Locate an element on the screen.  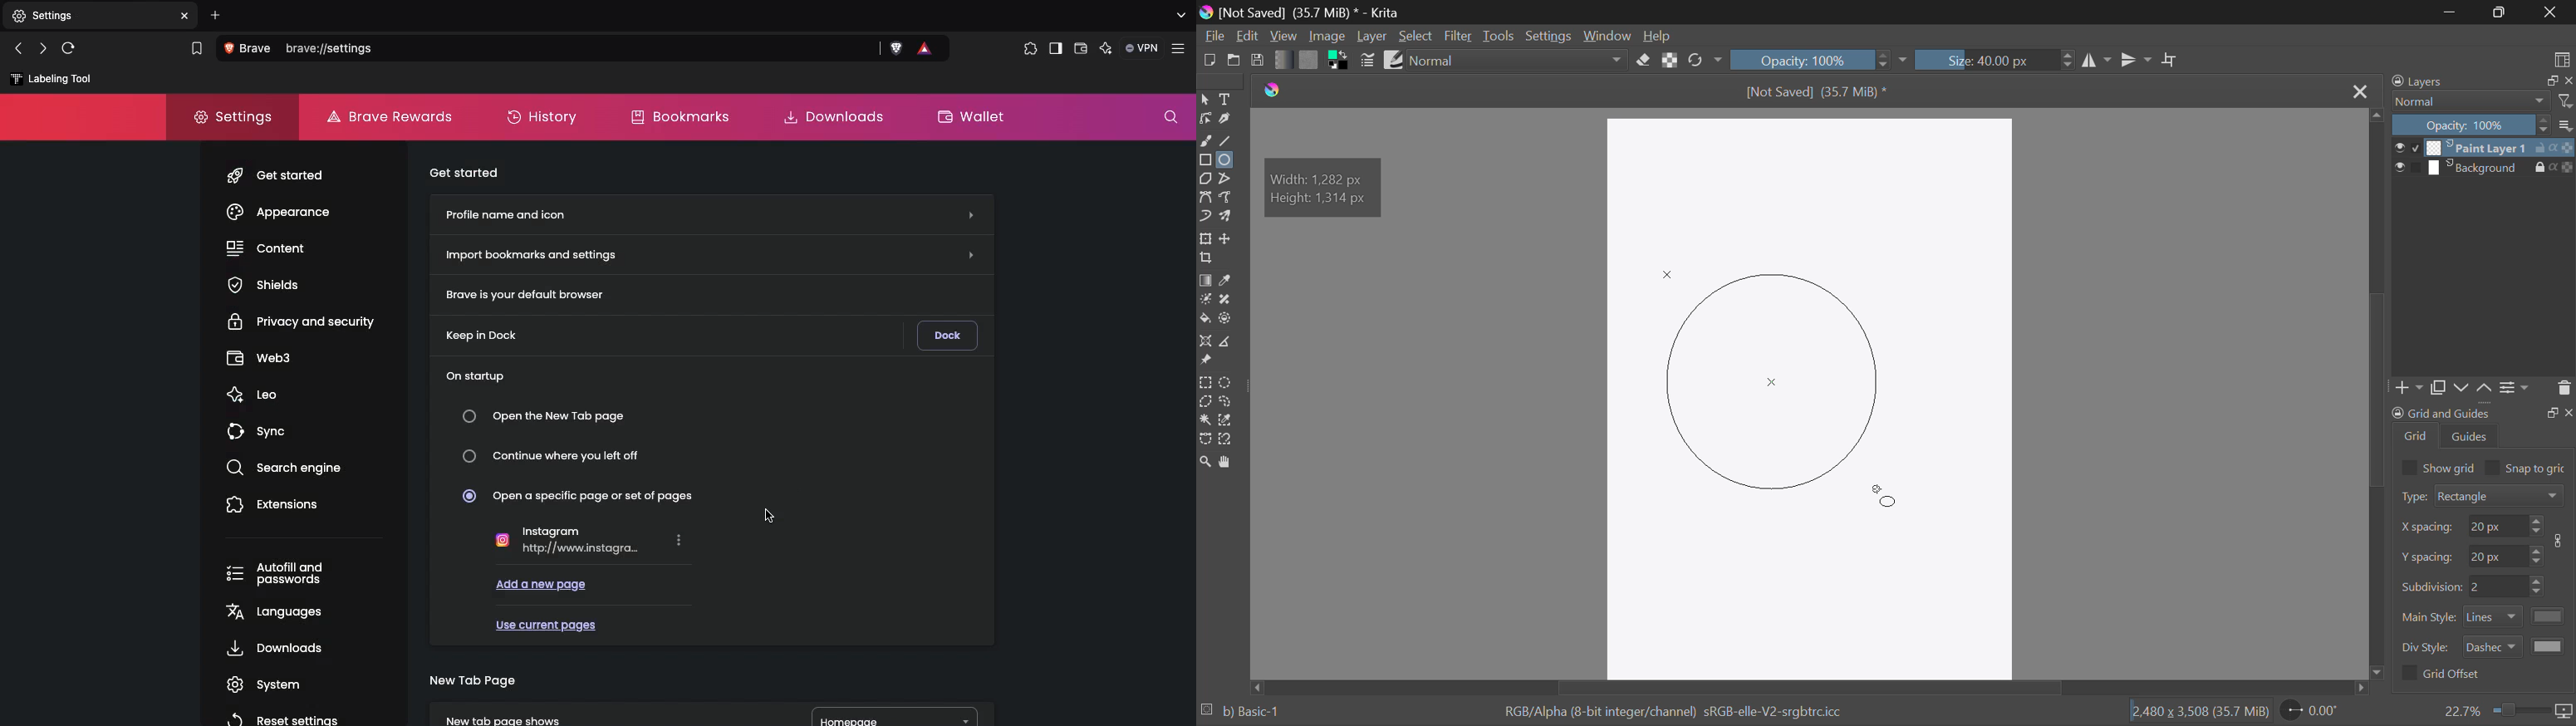
File is located at coordinates (1213, 38).